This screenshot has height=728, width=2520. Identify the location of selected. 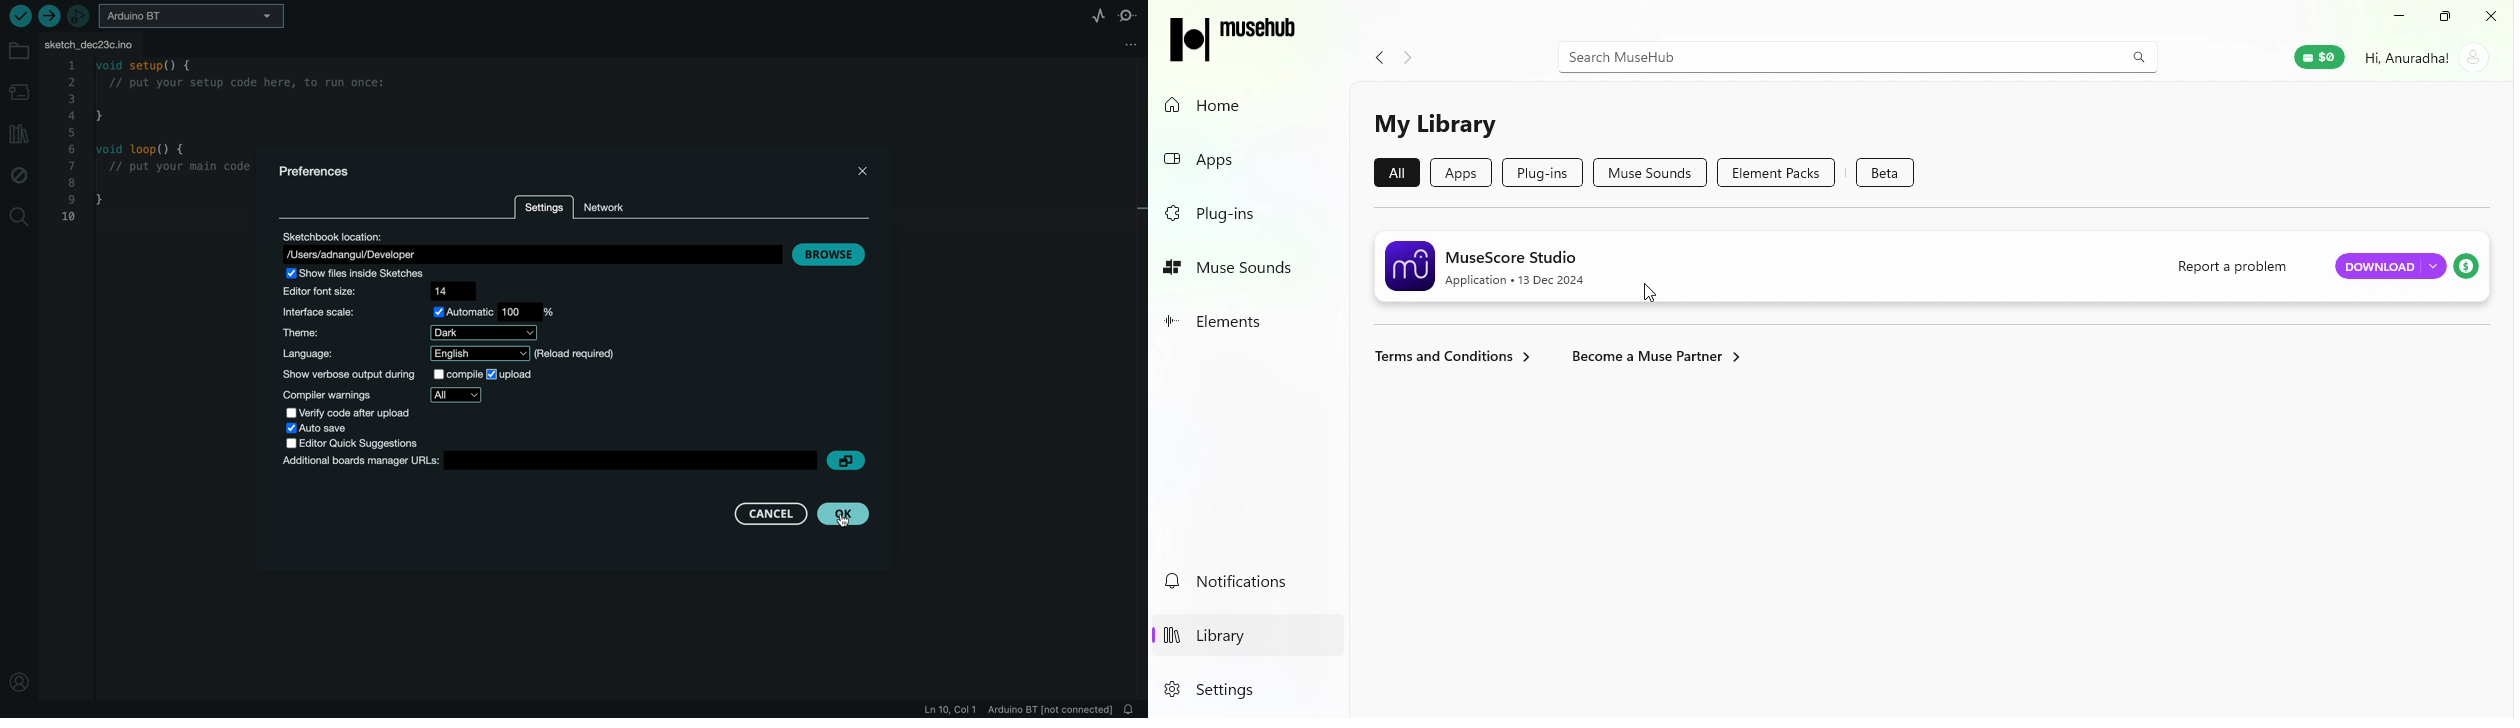
(513, 375).